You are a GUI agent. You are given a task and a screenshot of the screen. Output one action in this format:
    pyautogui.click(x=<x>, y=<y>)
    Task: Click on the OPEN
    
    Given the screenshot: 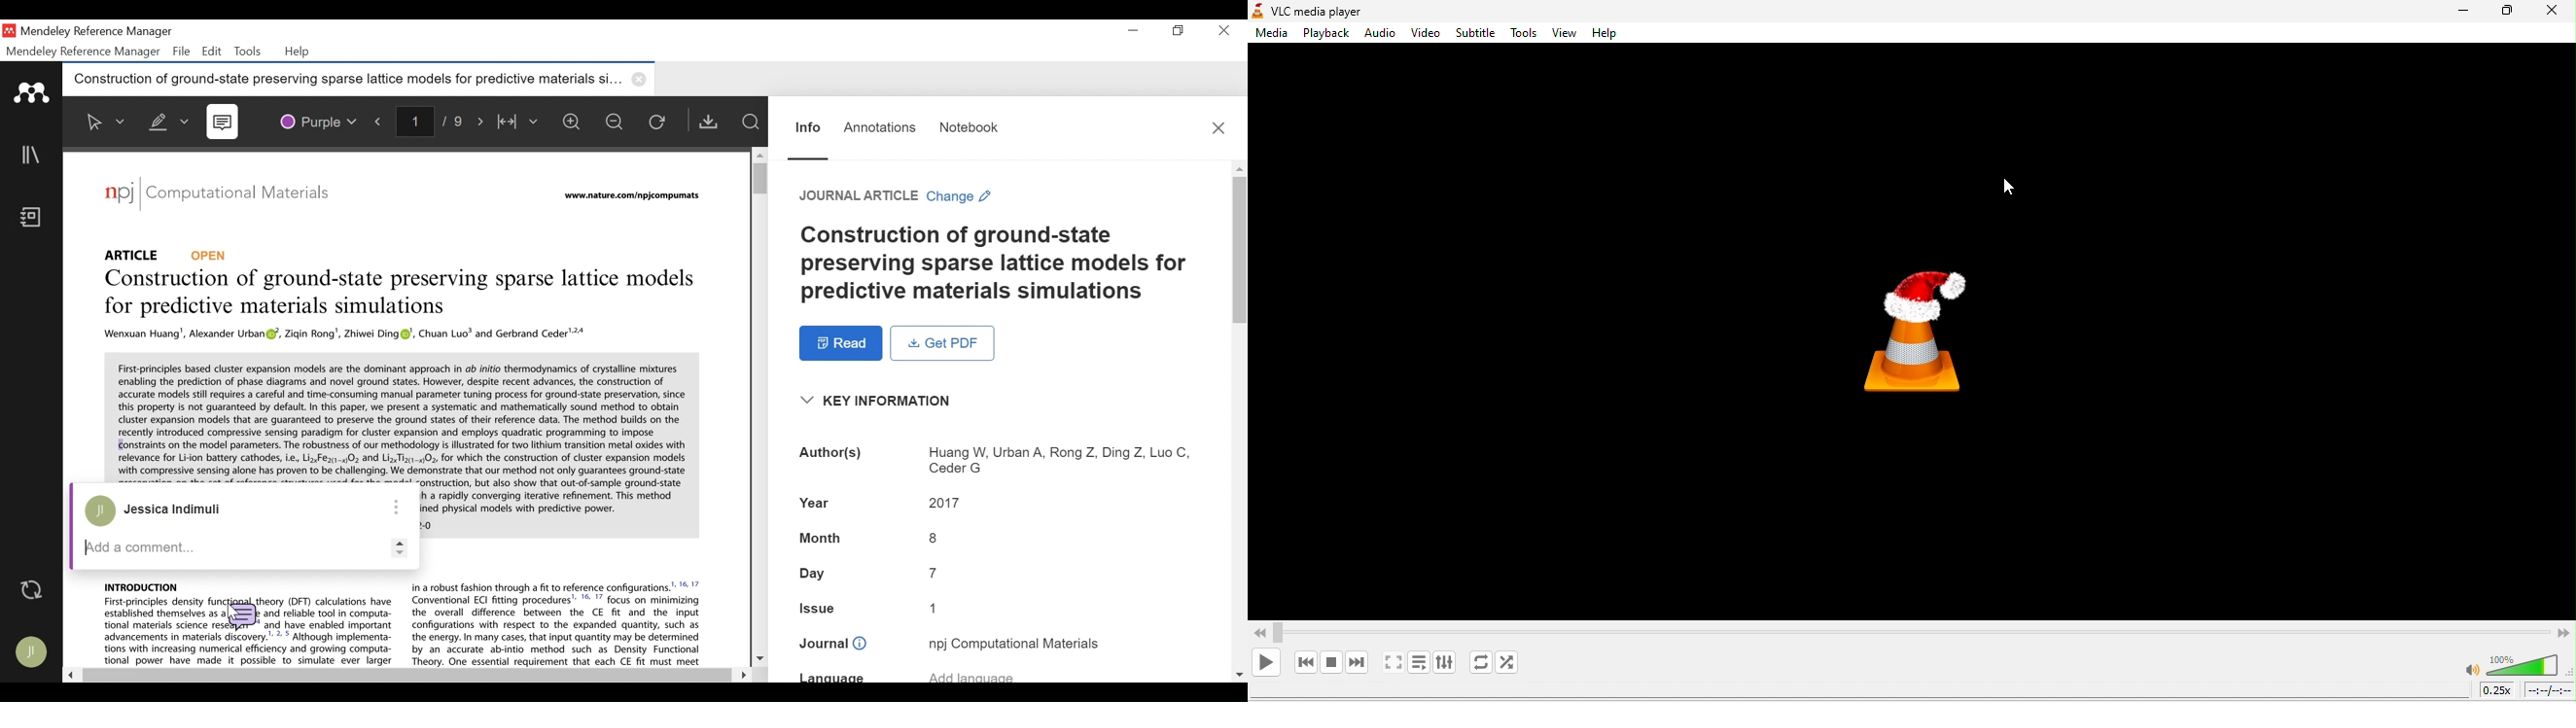 What is the action you would take?
    pyautogui.click(x=213, y=254)
    